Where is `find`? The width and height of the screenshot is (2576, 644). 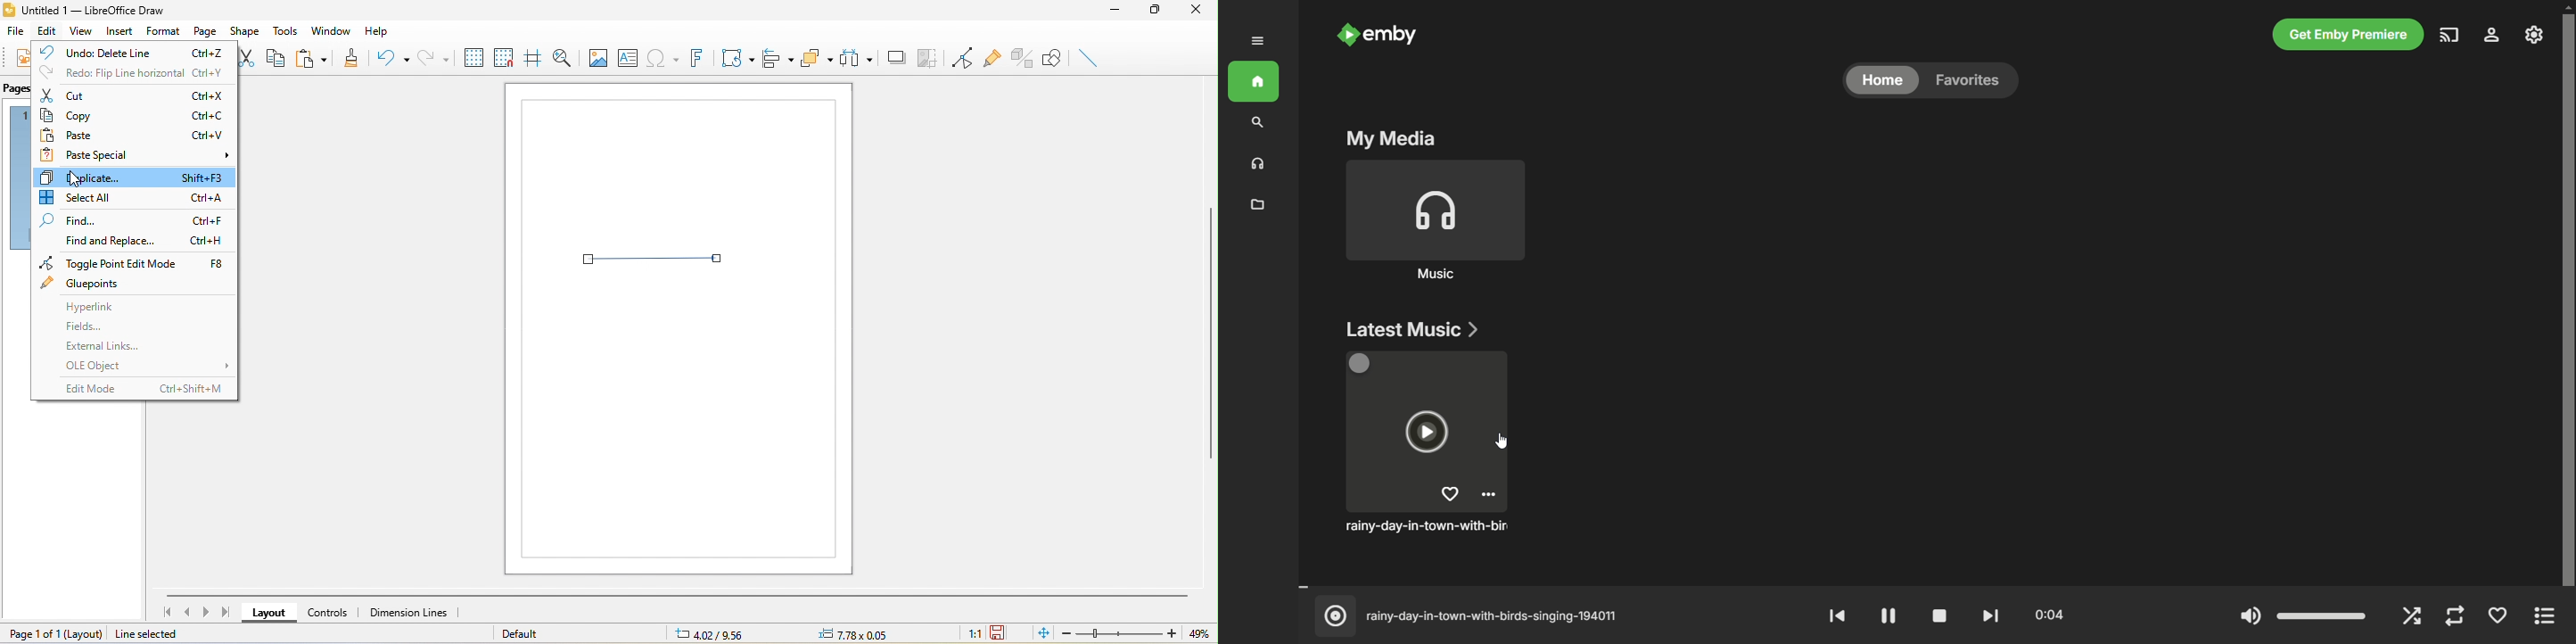 find is located at coordinates (134, 220).